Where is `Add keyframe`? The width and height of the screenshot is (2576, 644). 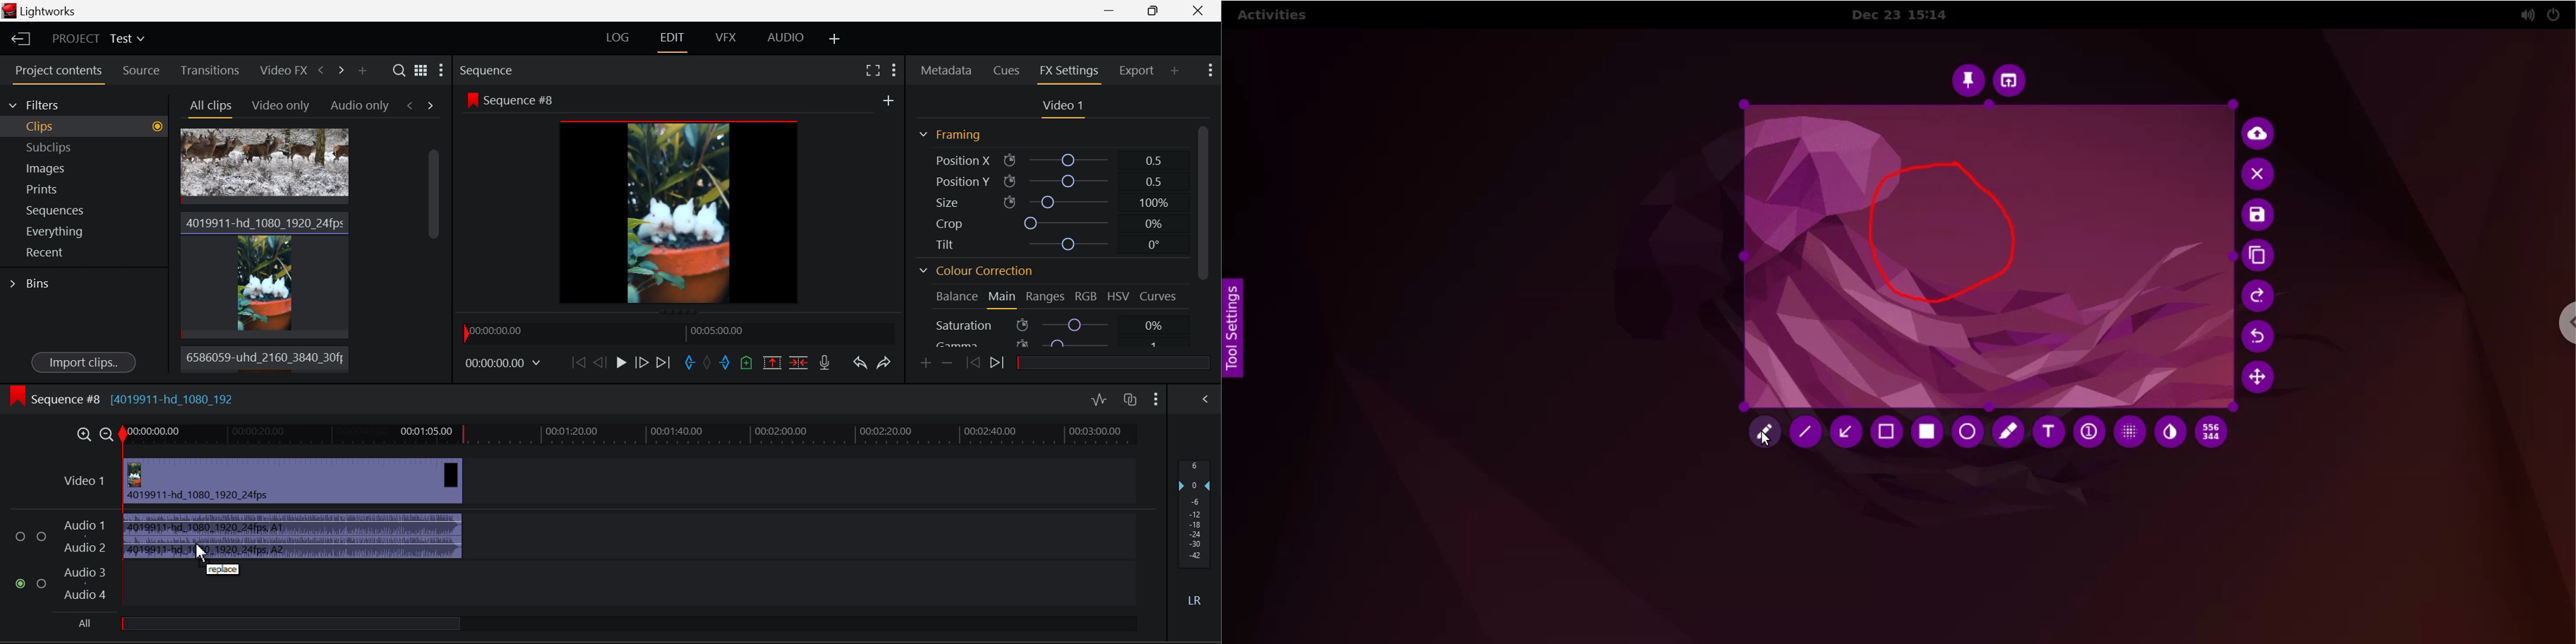
Add keyframe is located at coordinates (926, 363).